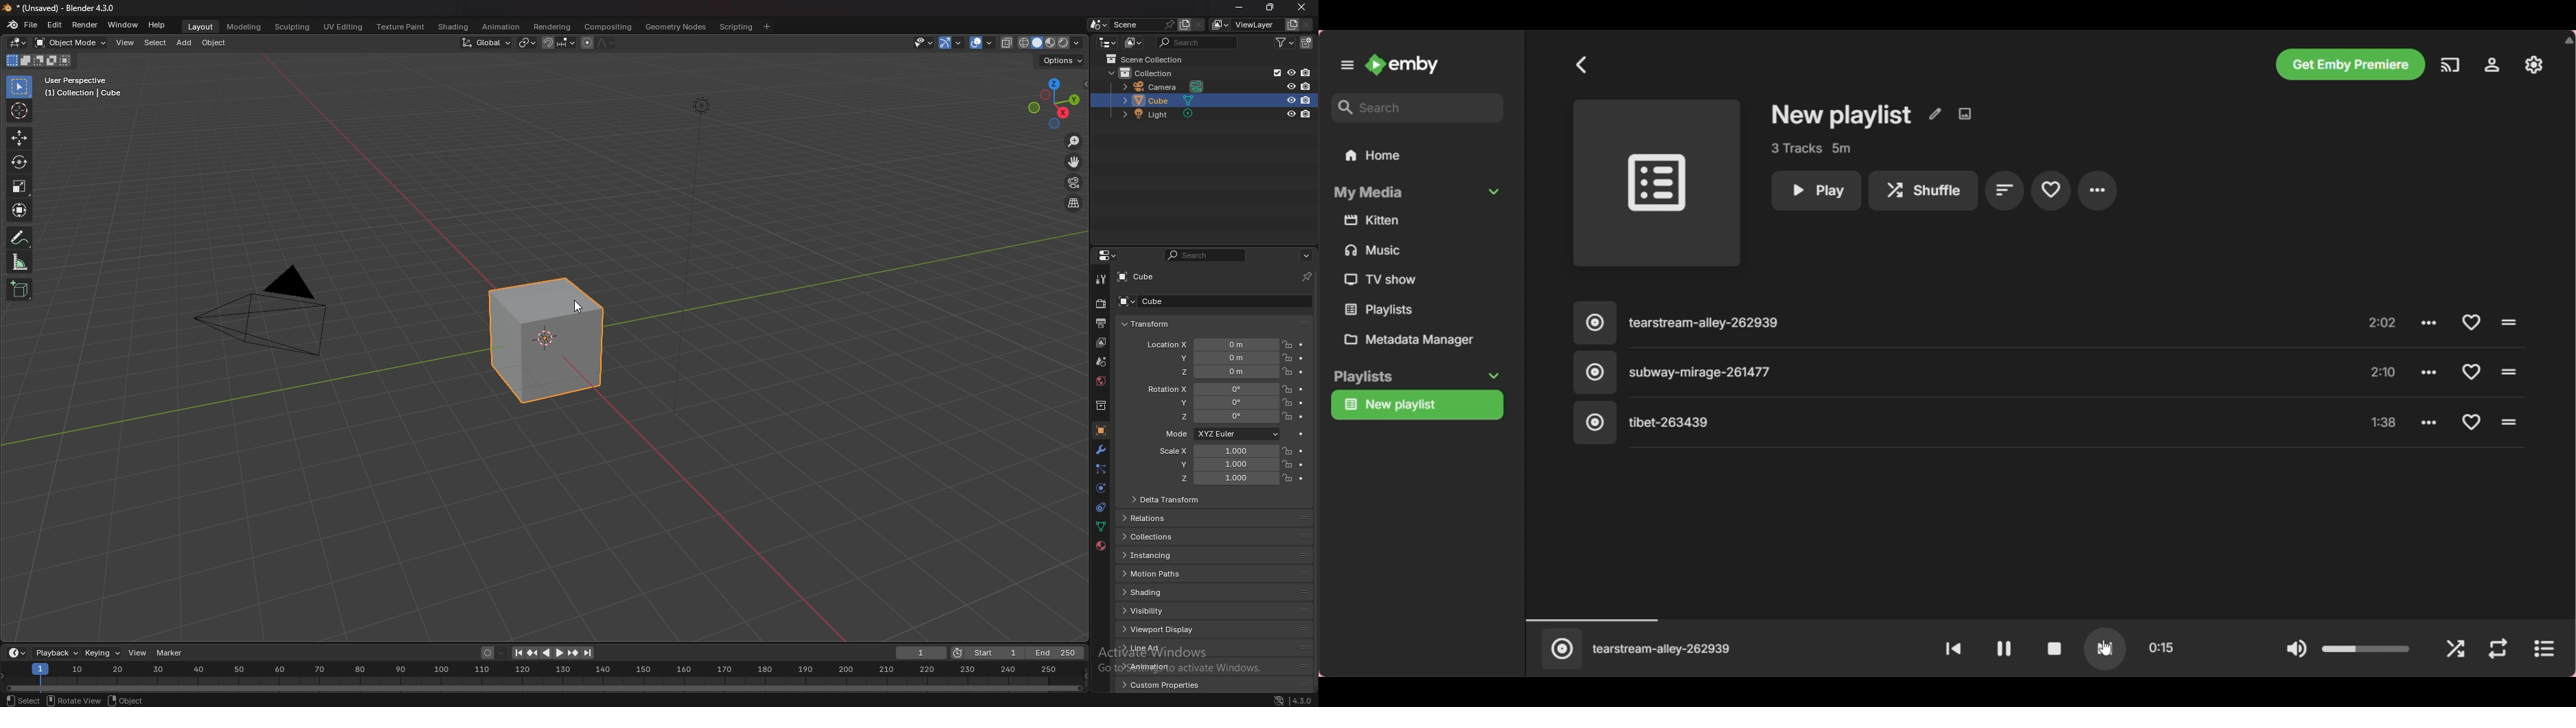 The width and height of the screenshot is (2576, 728). I want to click on click to play, so click(2511, 421).